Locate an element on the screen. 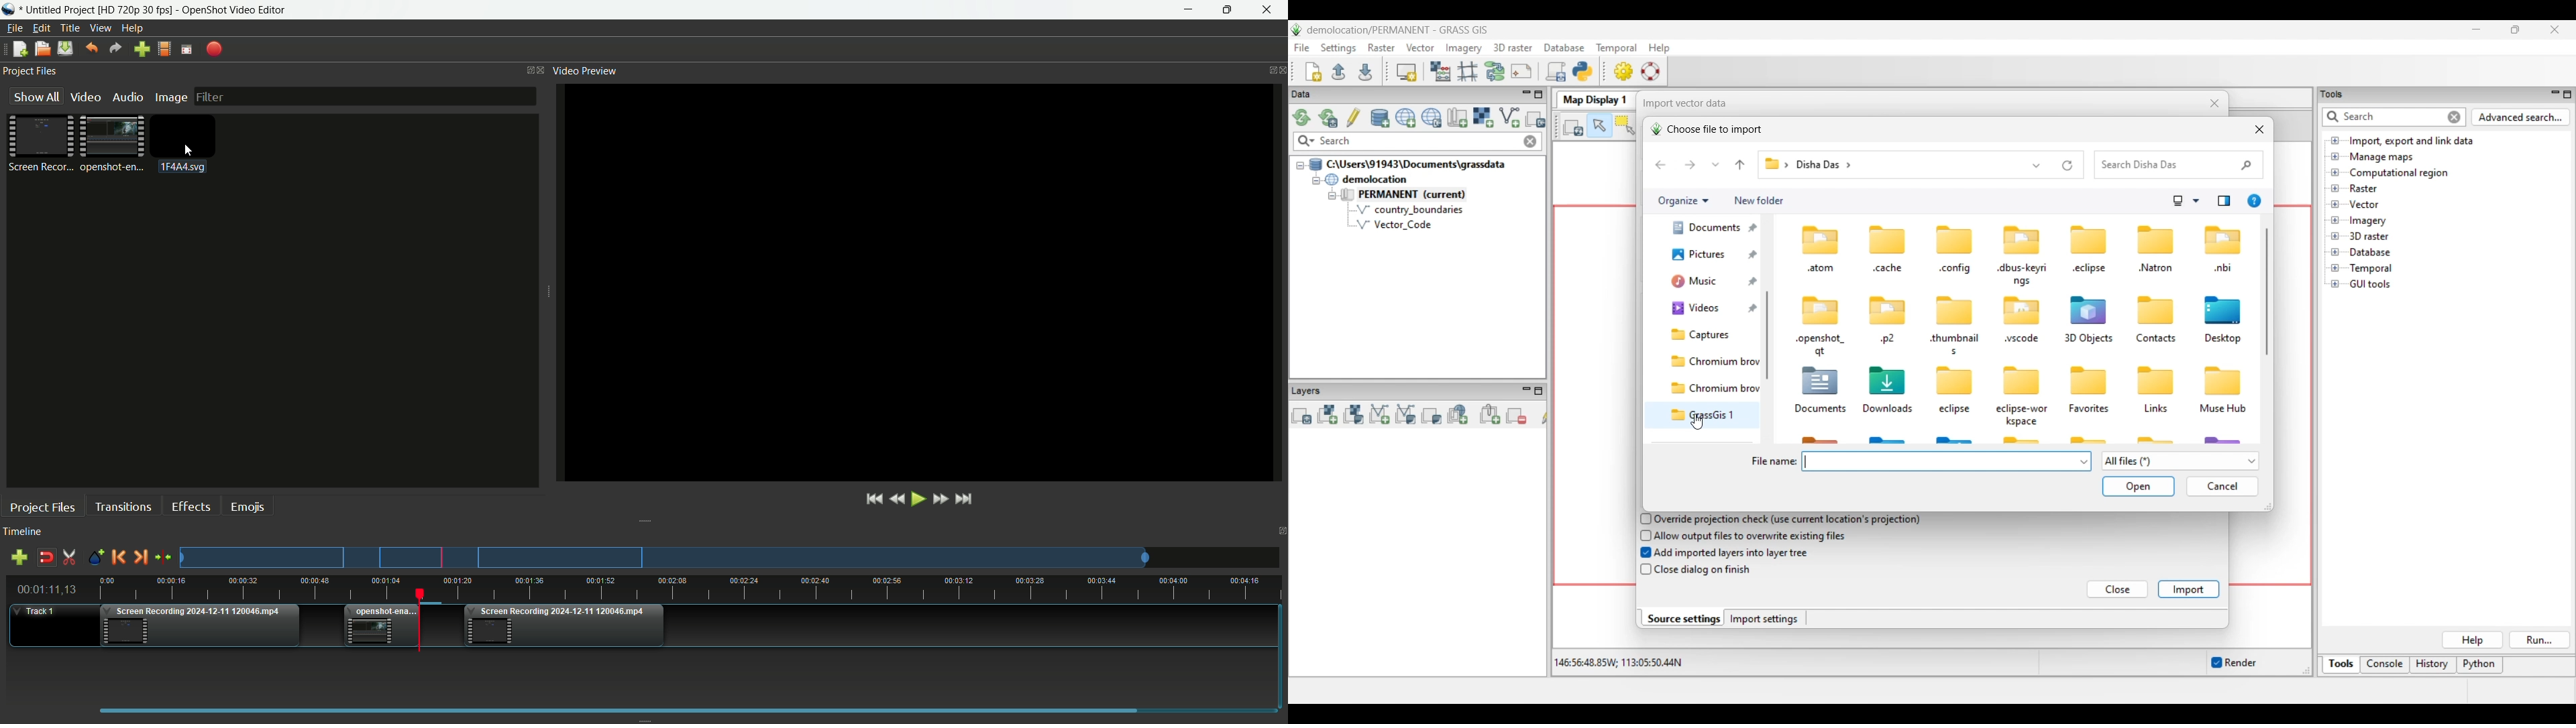 The height and width of the screenshot is (728, 2576). Undo is located at coordinates (89, 49).